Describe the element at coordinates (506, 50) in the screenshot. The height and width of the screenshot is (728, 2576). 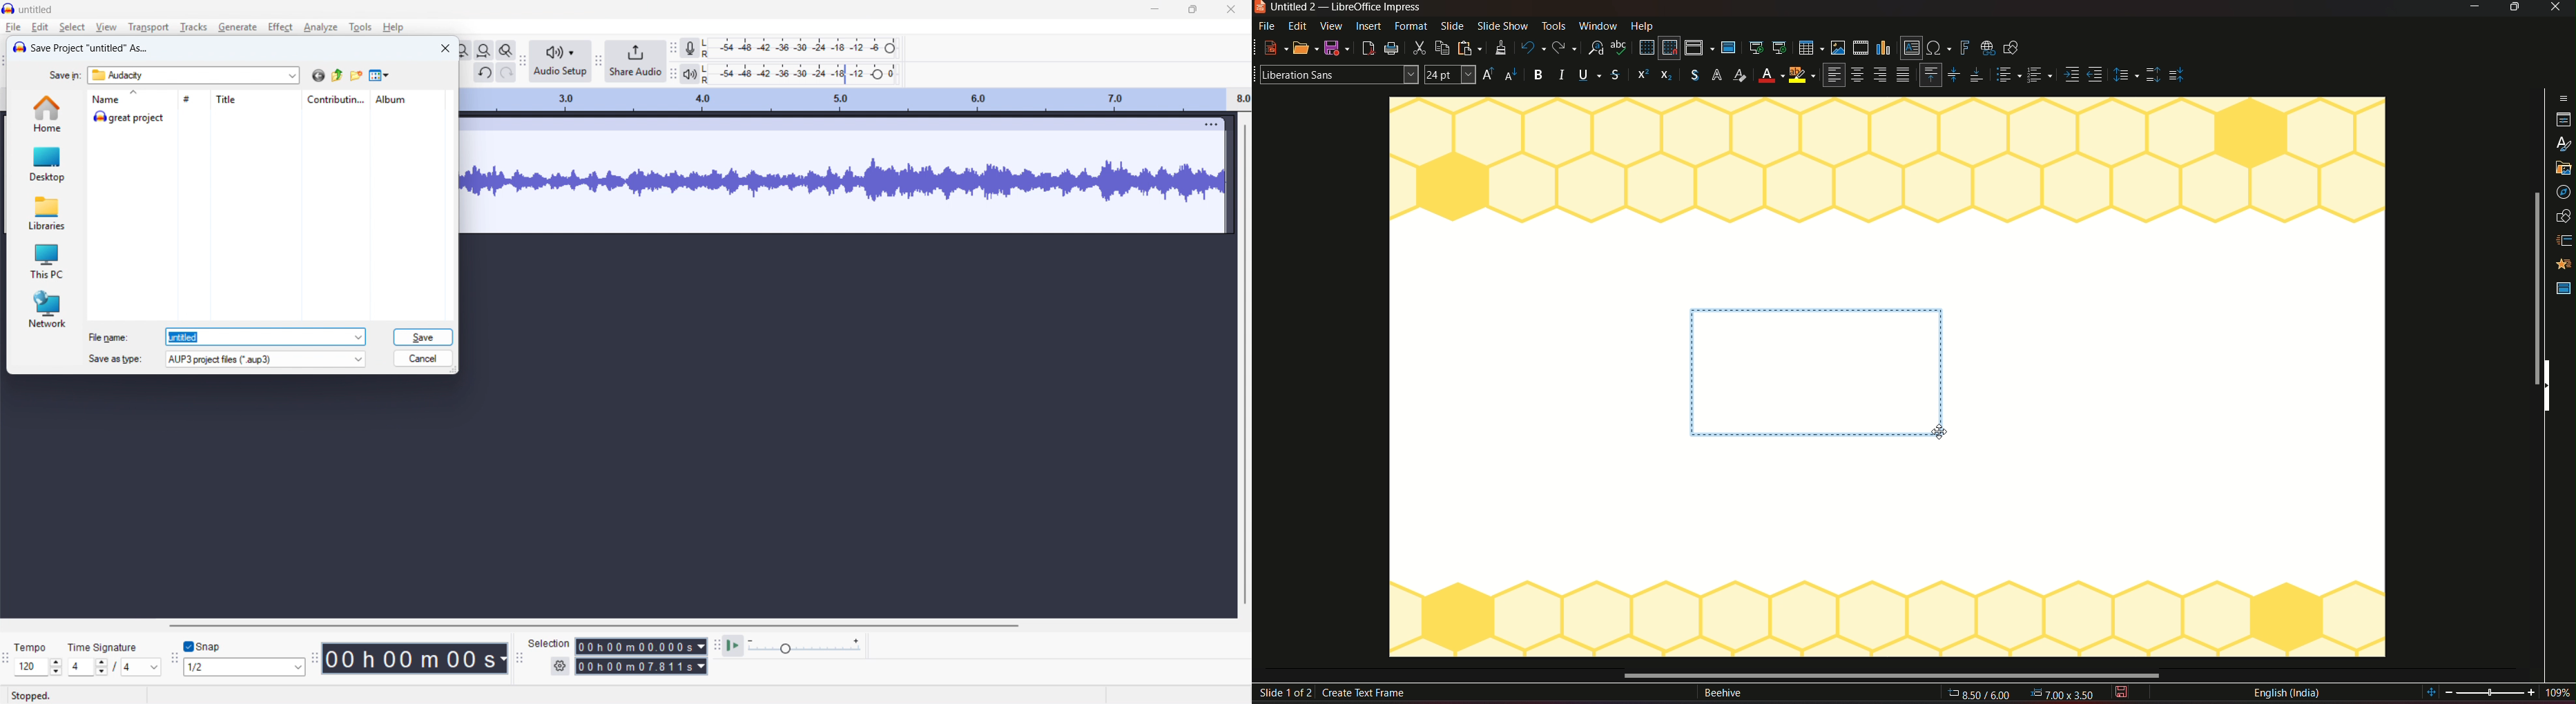
I see `toggle zoom` at that location.